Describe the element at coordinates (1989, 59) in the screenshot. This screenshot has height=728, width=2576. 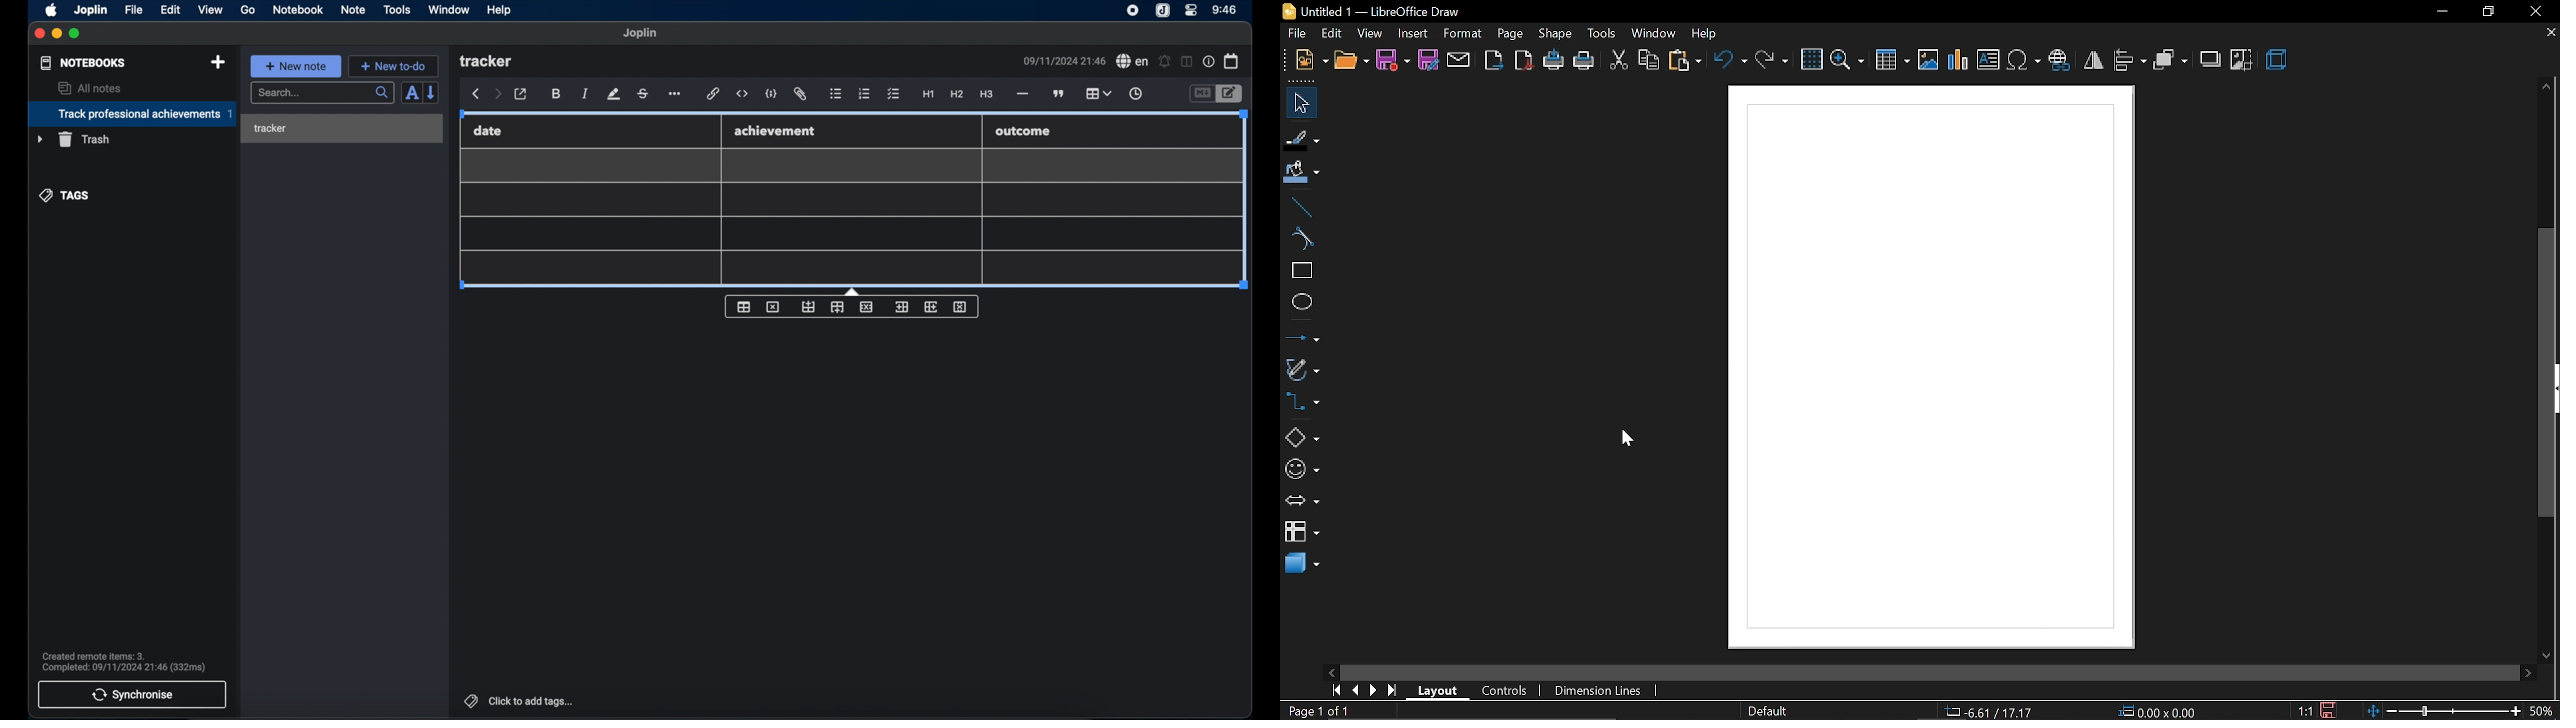
I see `insert text` at that location.